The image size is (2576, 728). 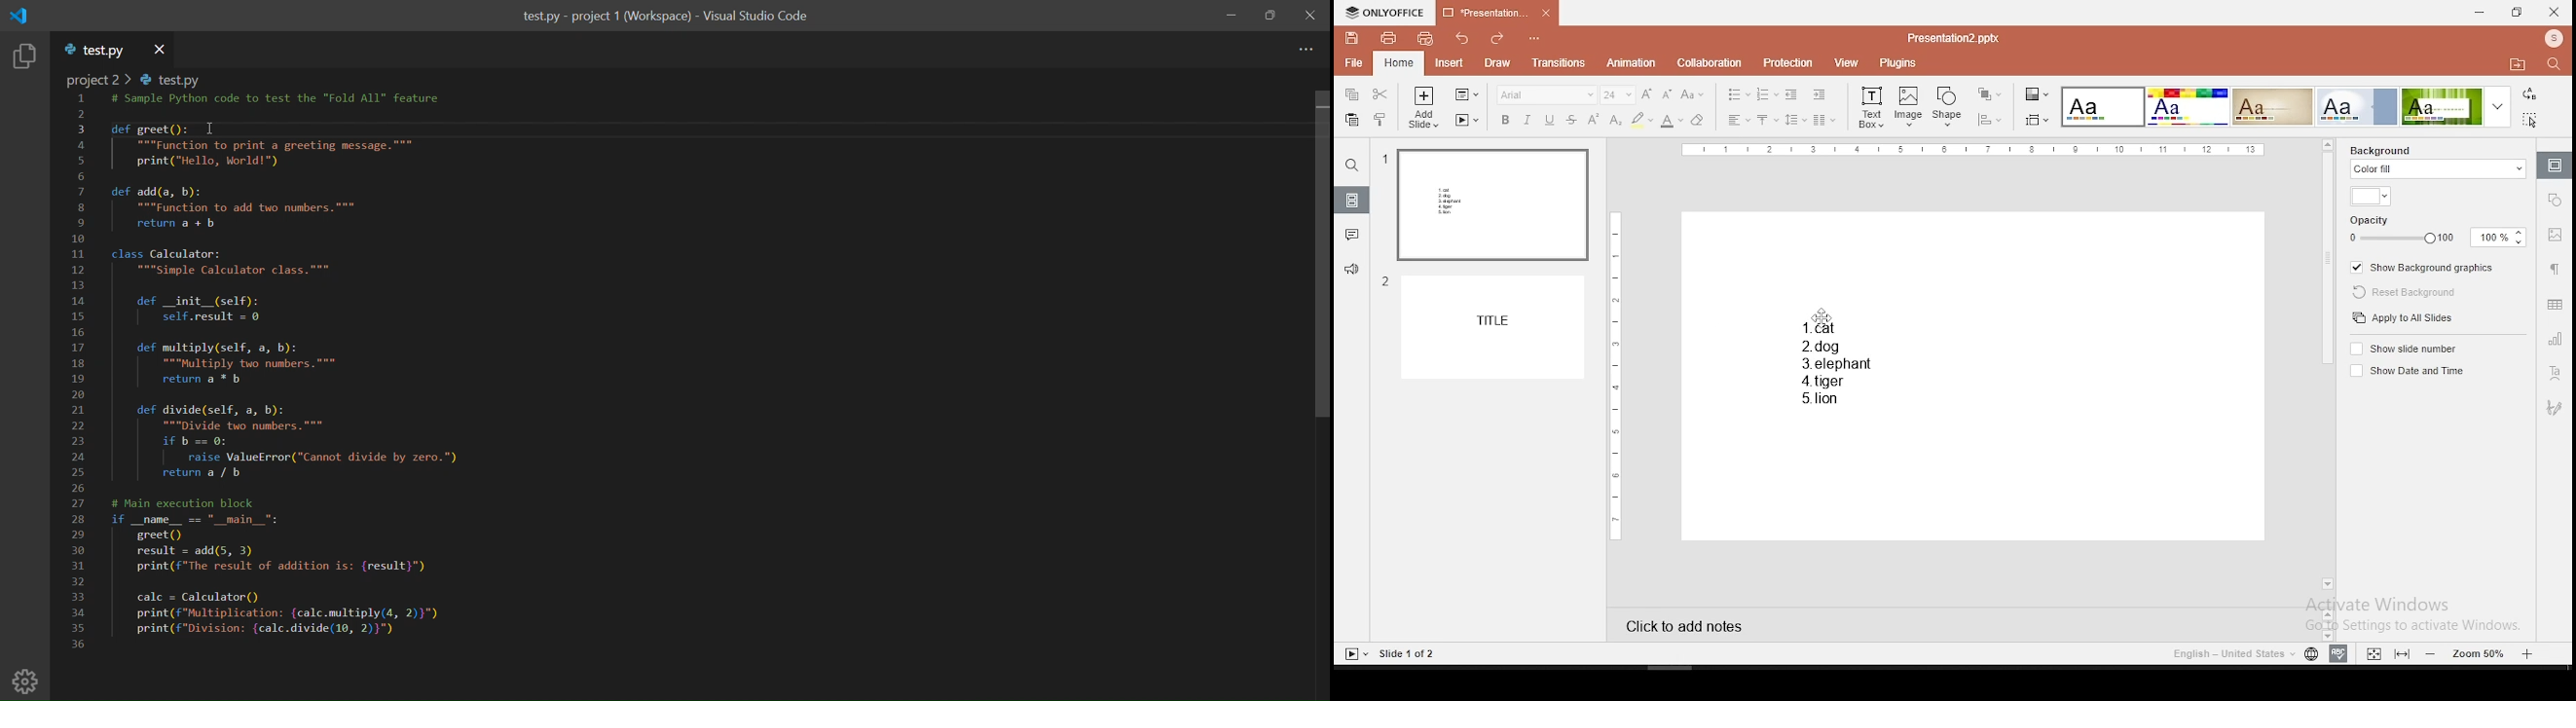 I want to click on English, so click(x=2226, y=653).